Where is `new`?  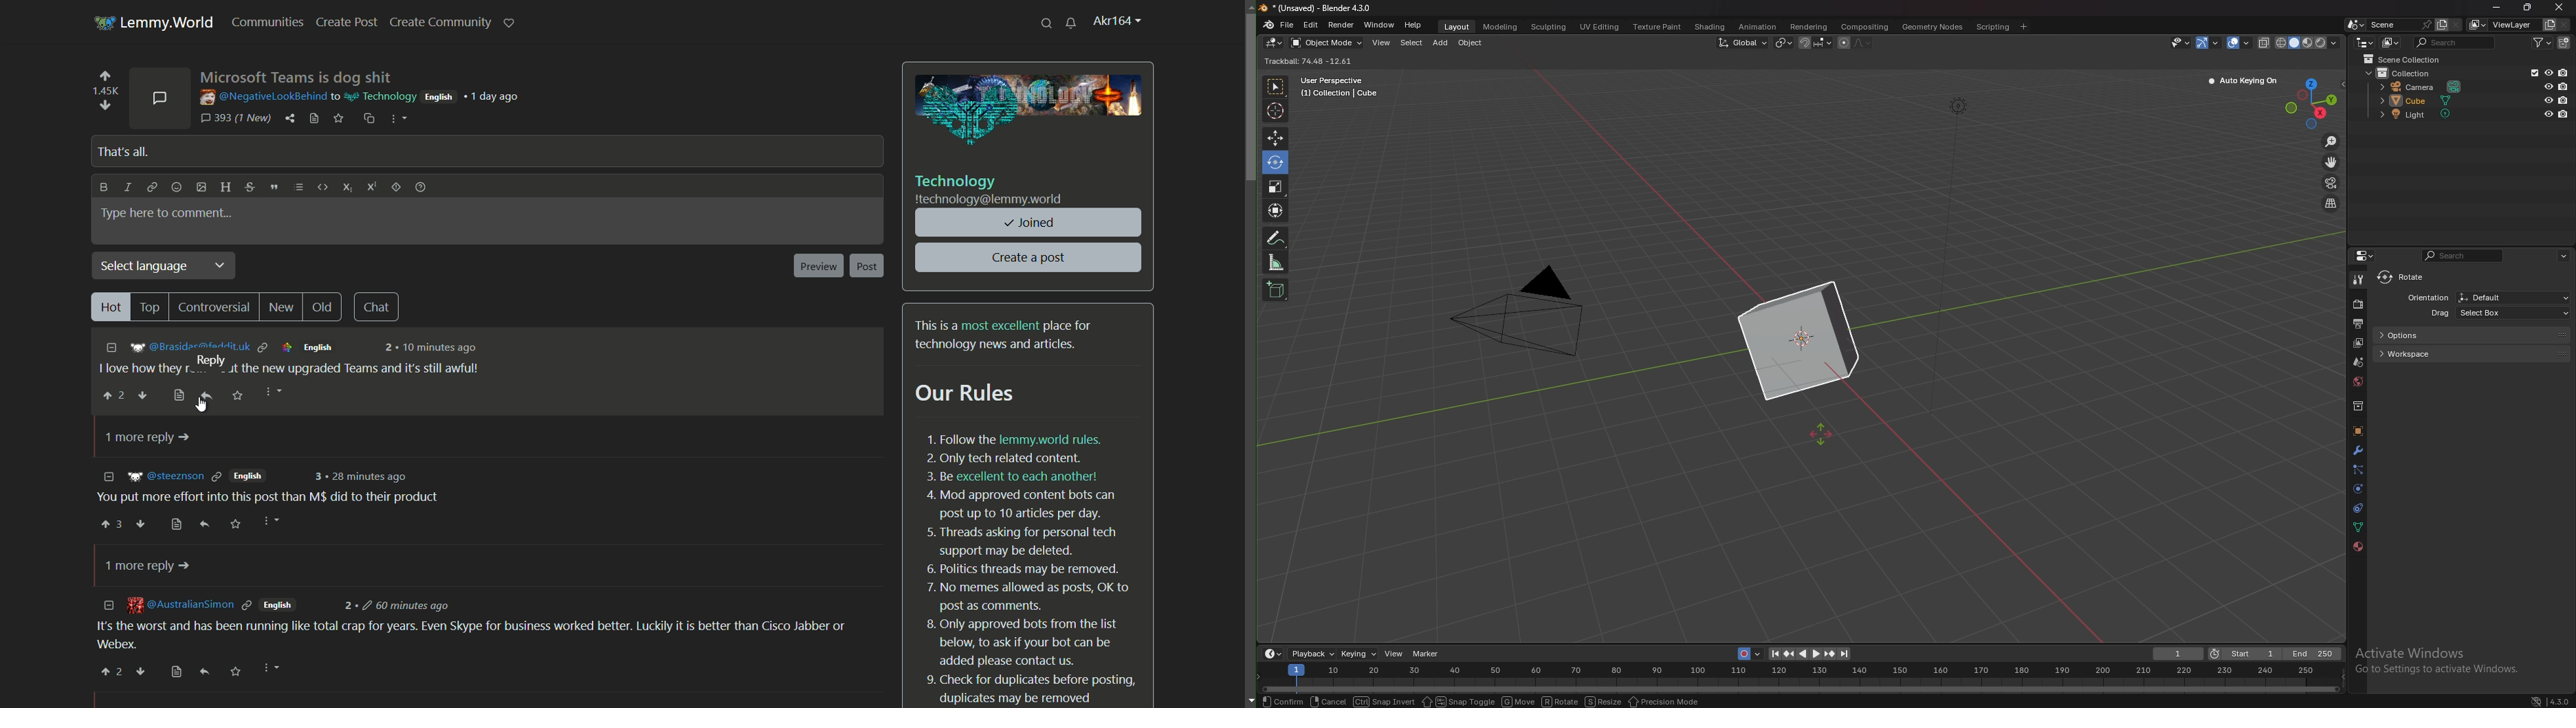 new is located at coordinates (283, 308).